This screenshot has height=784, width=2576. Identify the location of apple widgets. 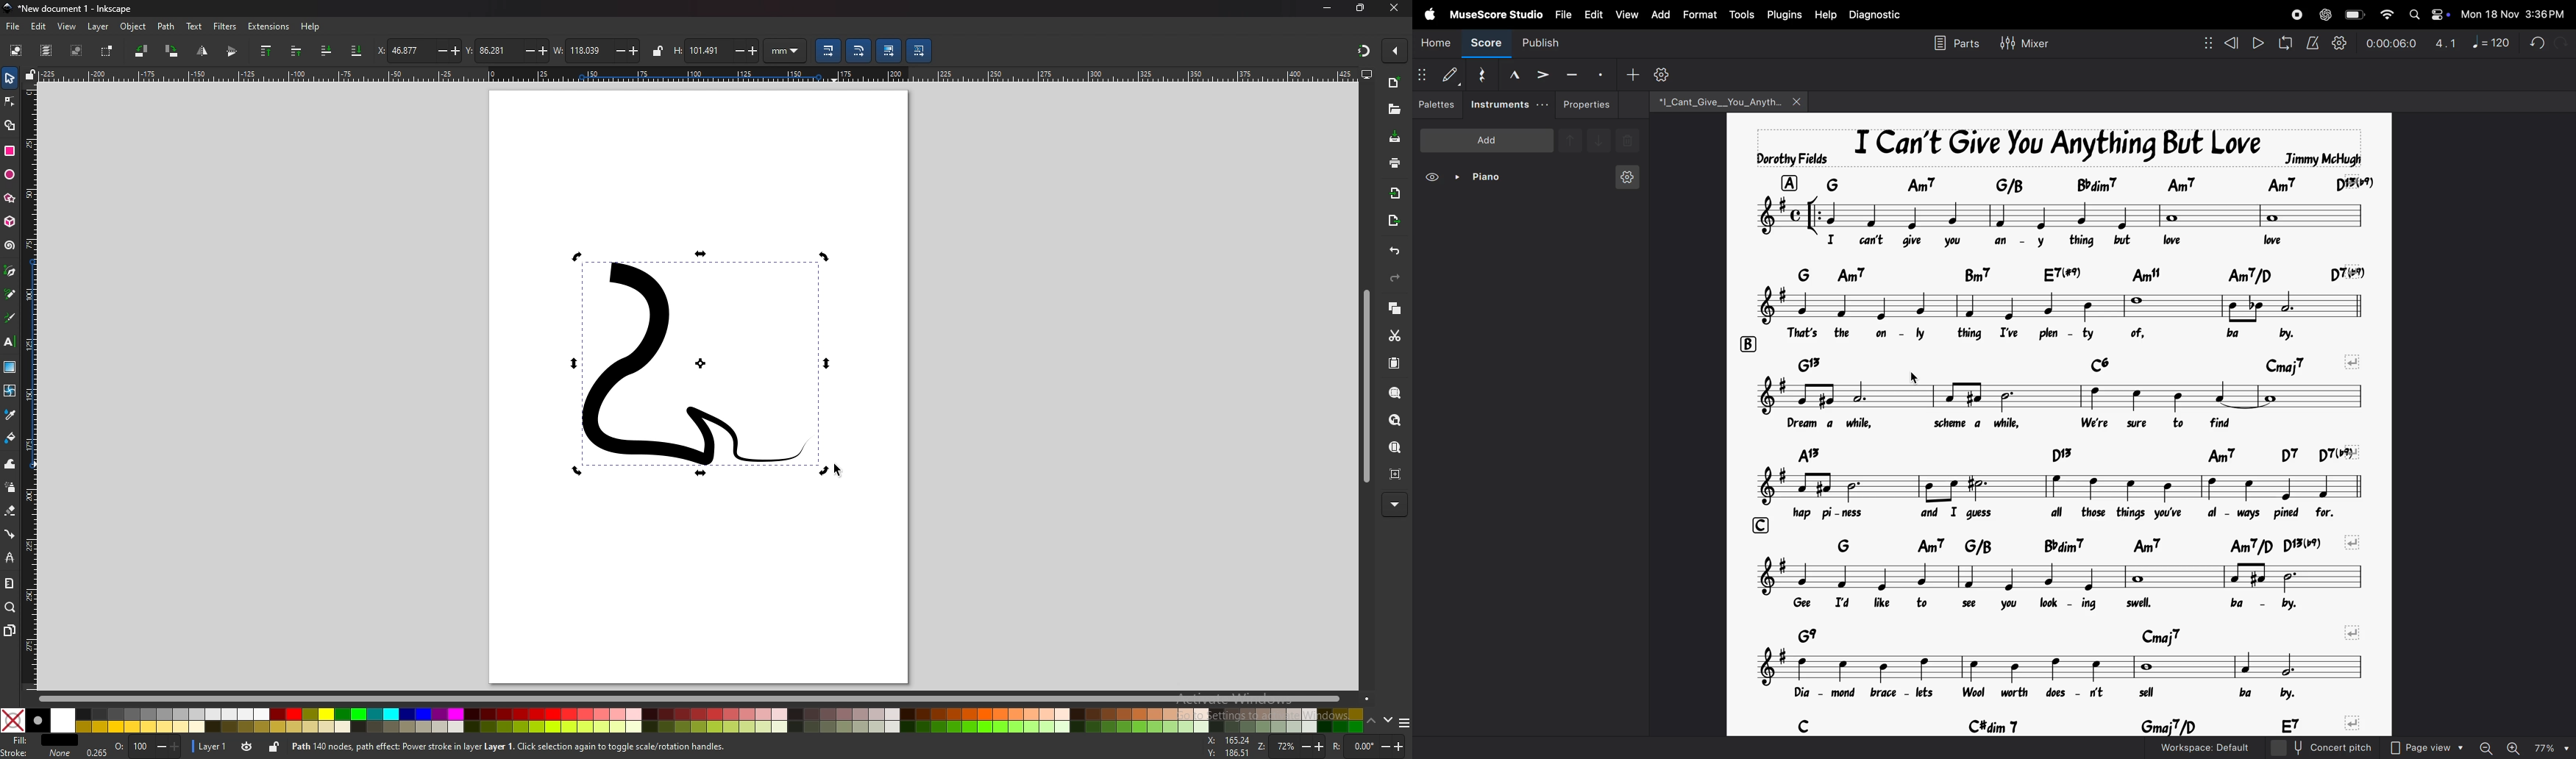
(2427, 14).